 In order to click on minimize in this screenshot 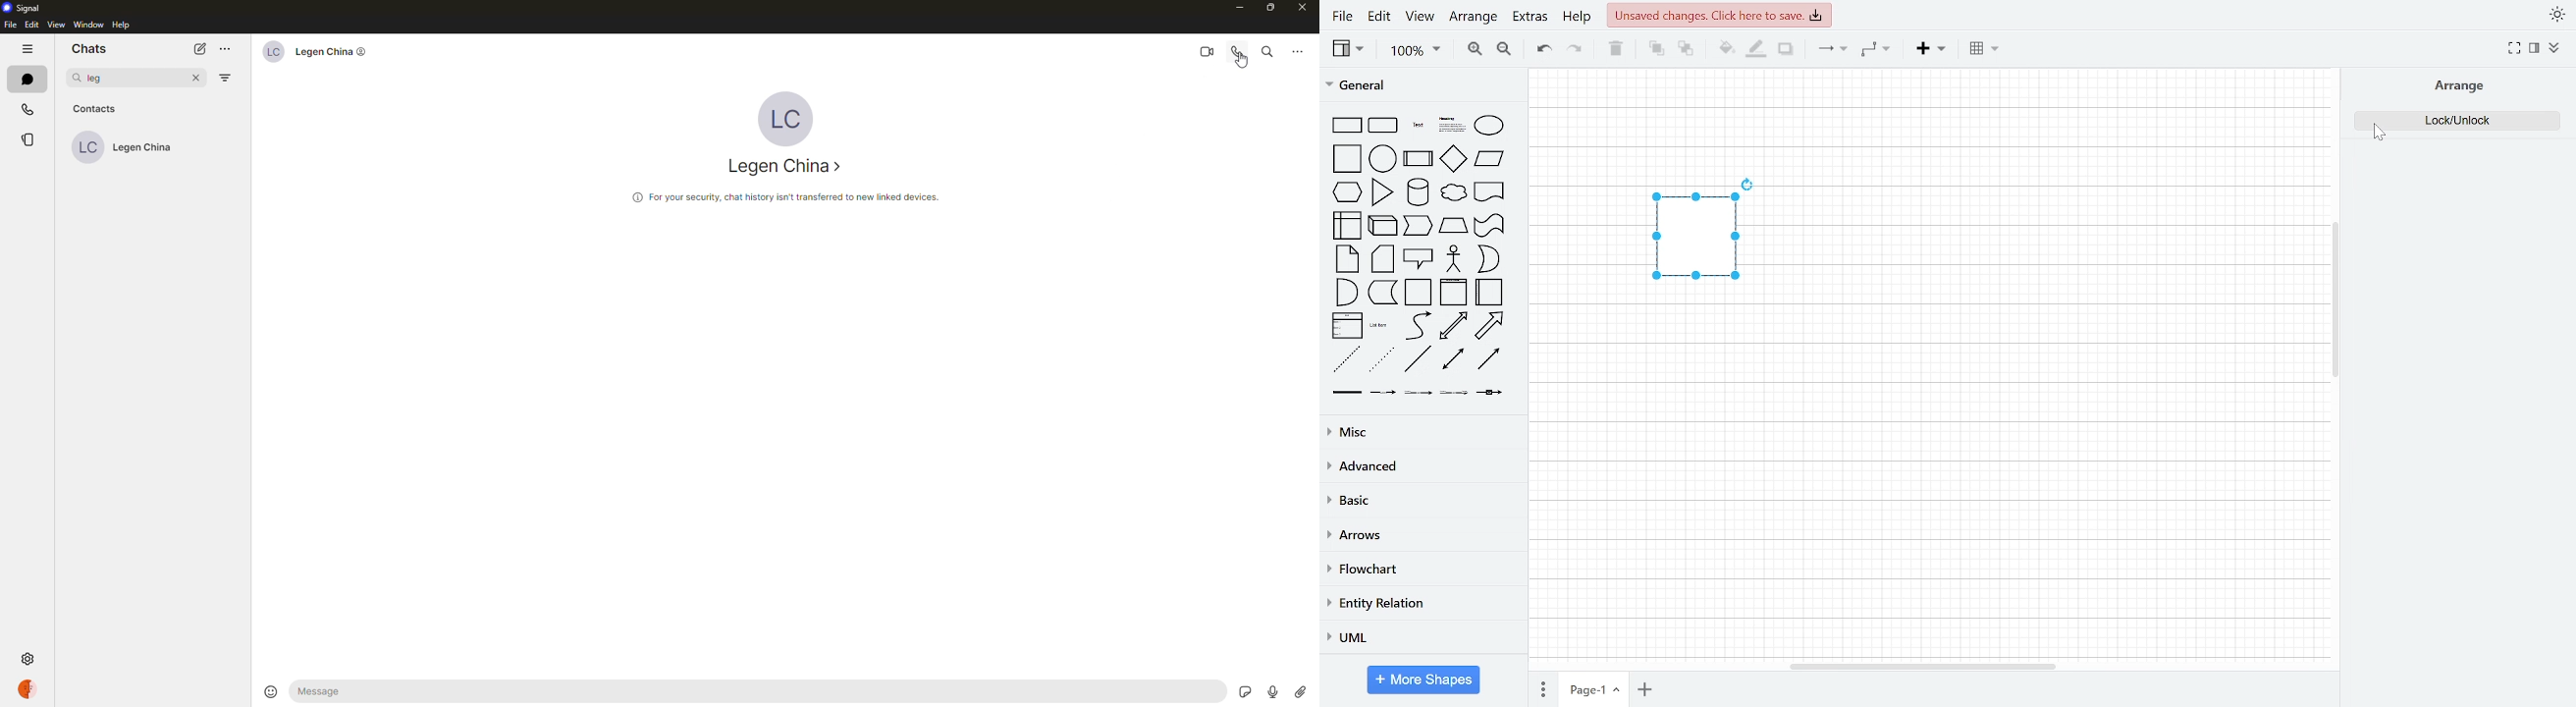, I will do `click(1242, 8)`.